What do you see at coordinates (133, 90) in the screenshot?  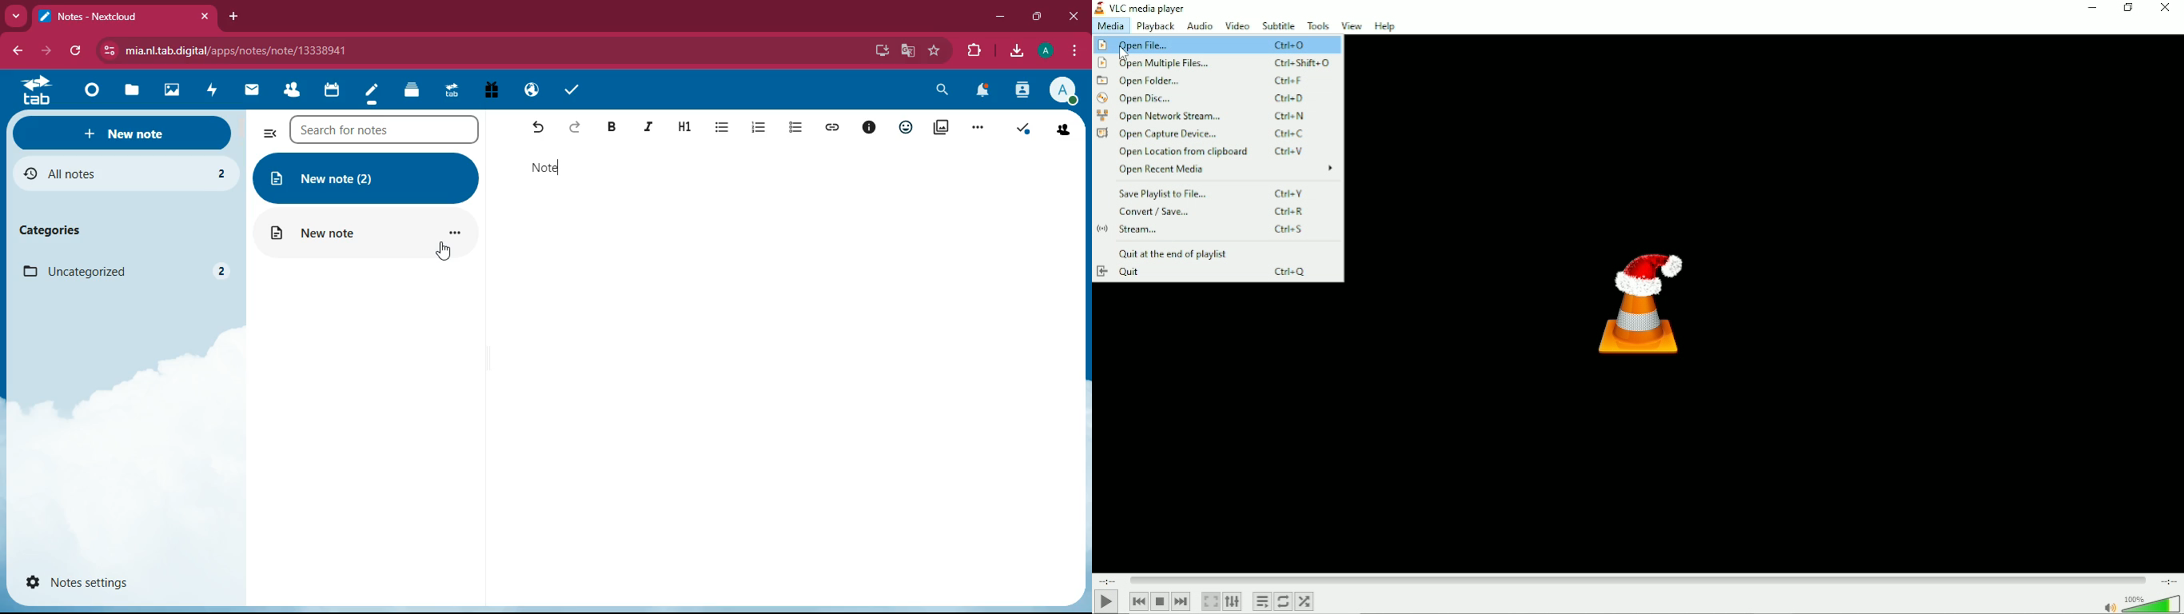 I see `files` at bounding box center [133, 90].